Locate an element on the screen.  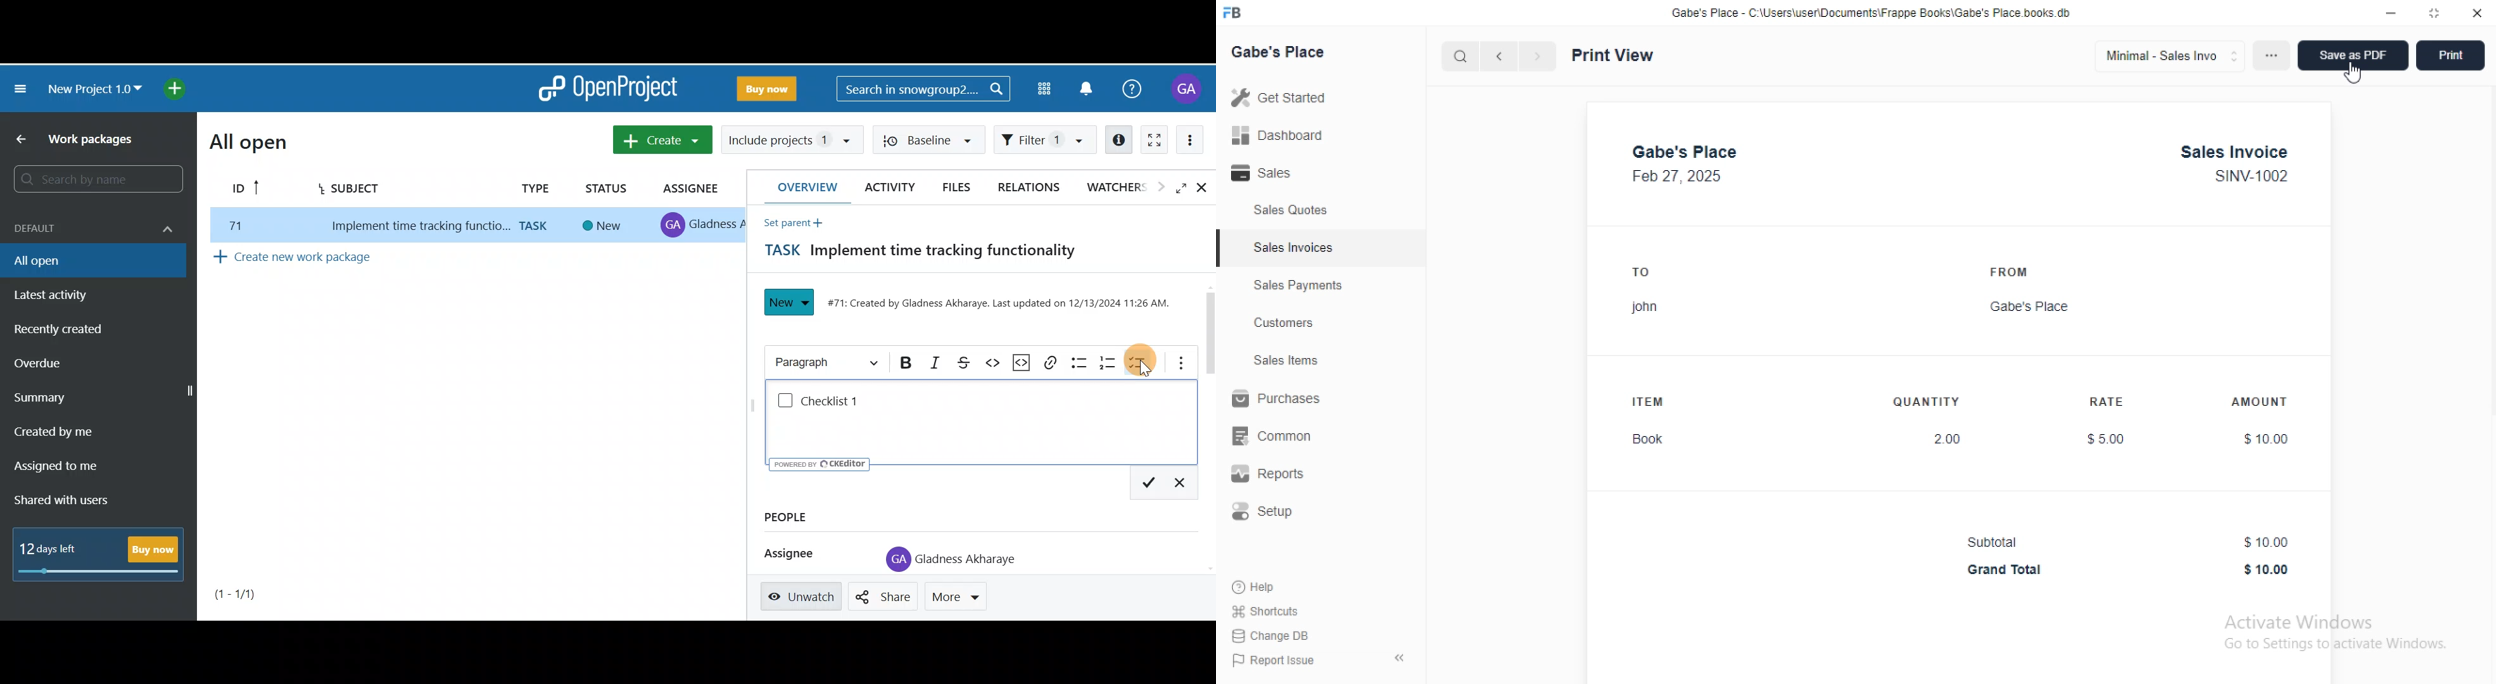
change DB is located at coordinates (1270, 636).